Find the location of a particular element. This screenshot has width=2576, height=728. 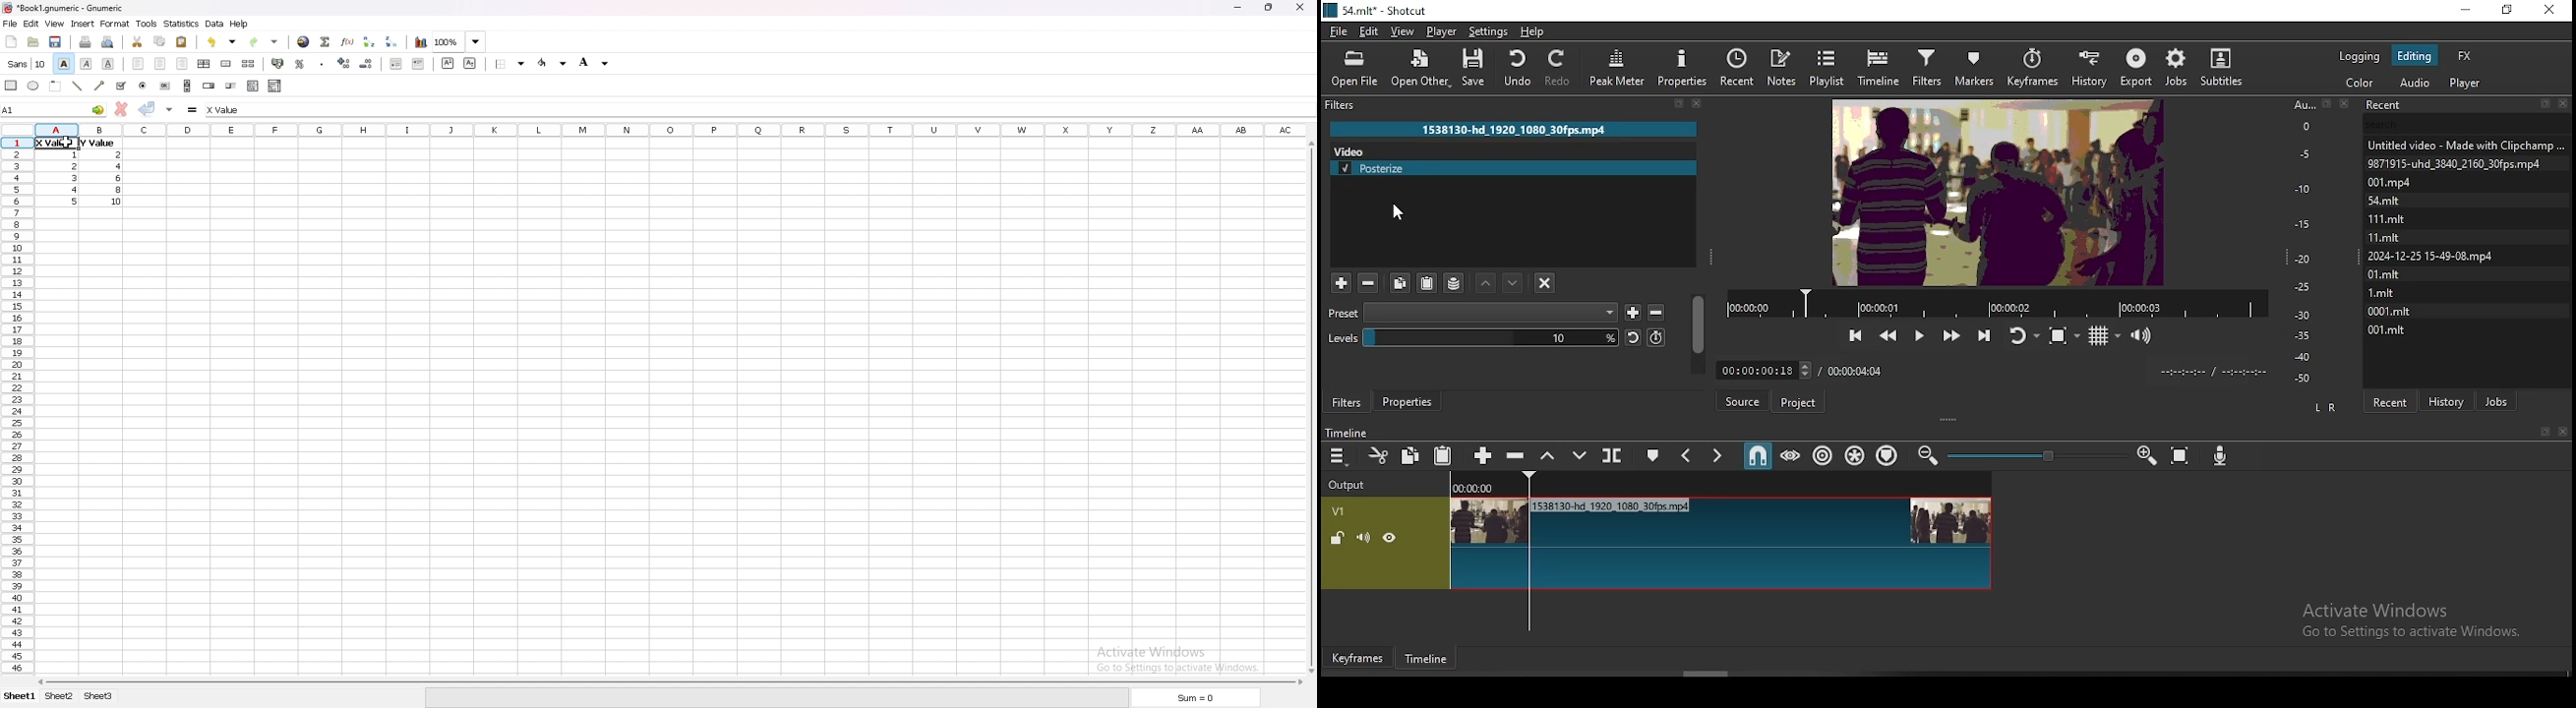

increase indent is located at coordinates (419, 63).